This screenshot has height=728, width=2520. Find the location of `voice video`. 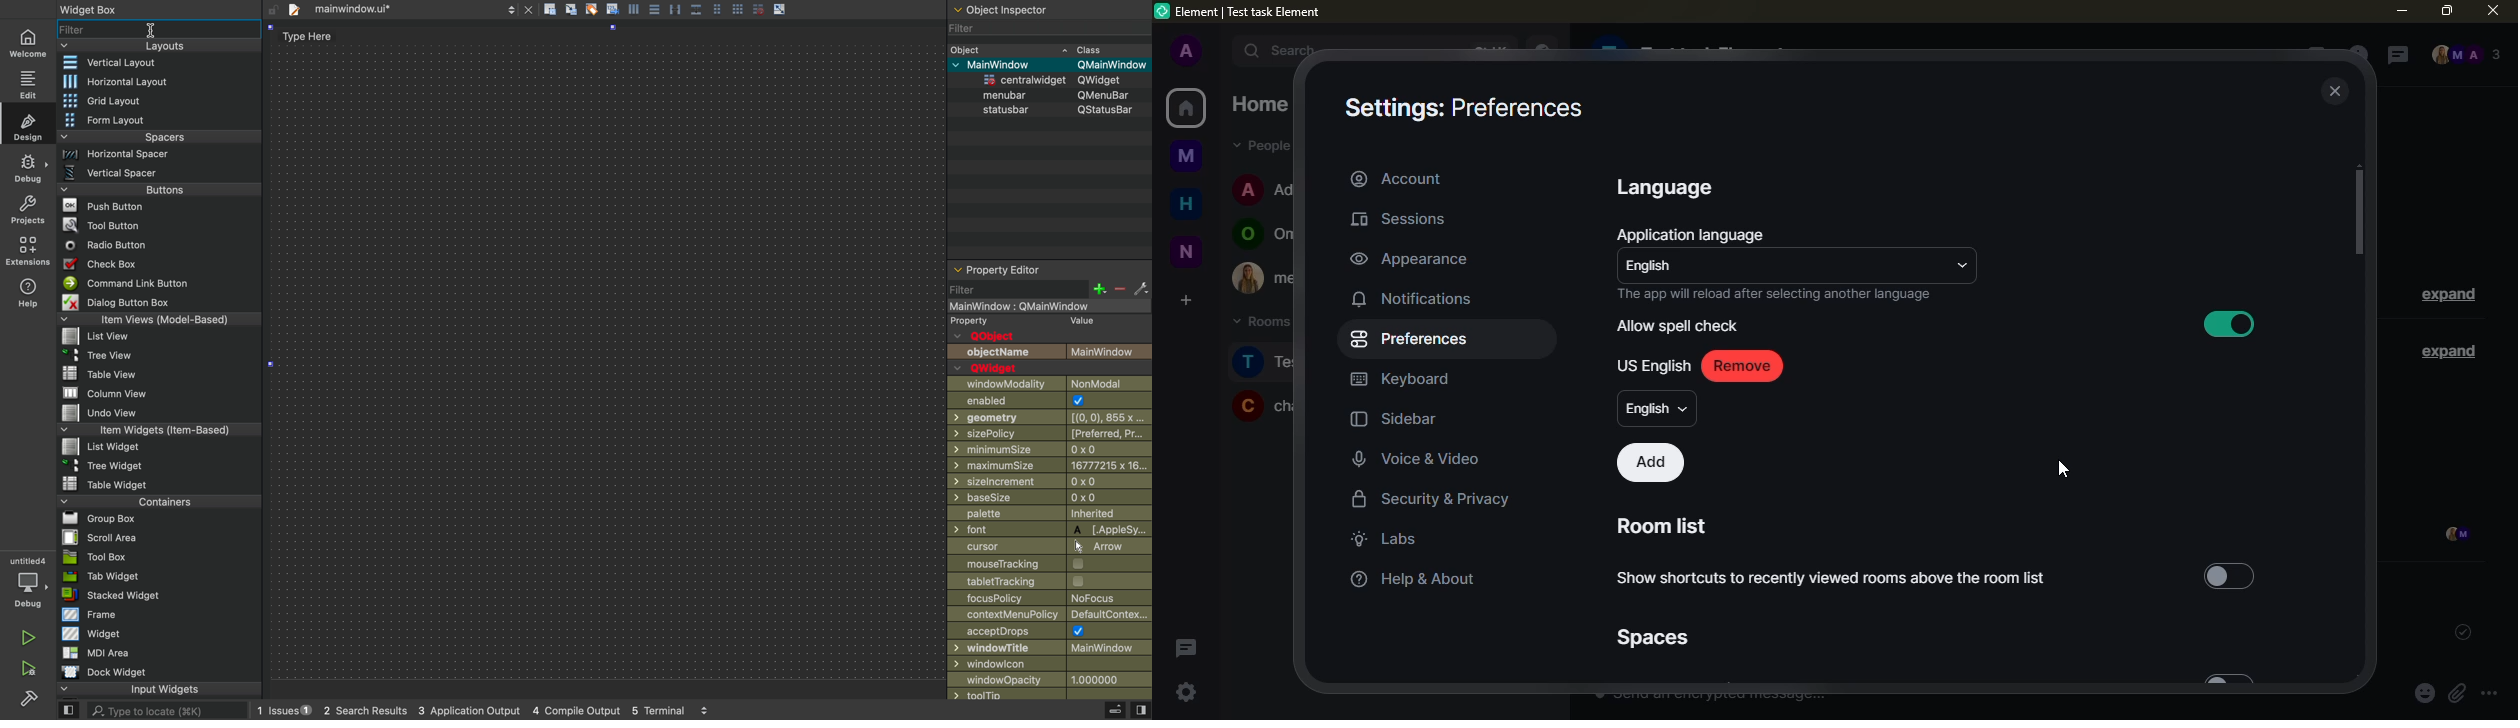

voice video is located at coordinates (1430, 457).